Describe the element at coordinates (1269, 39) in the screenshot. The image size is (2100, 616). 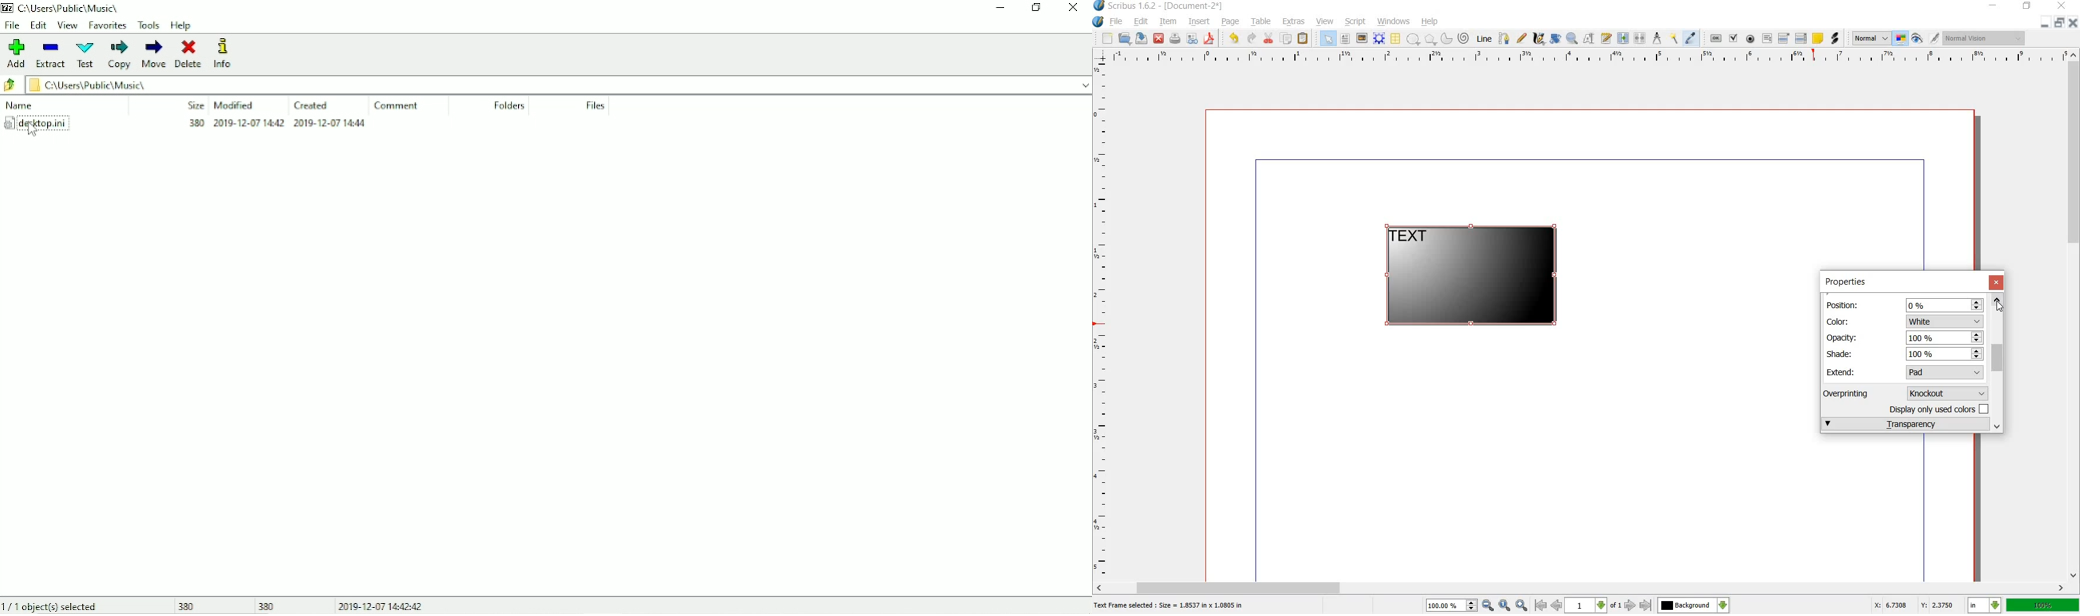
I see `cut` at that location.